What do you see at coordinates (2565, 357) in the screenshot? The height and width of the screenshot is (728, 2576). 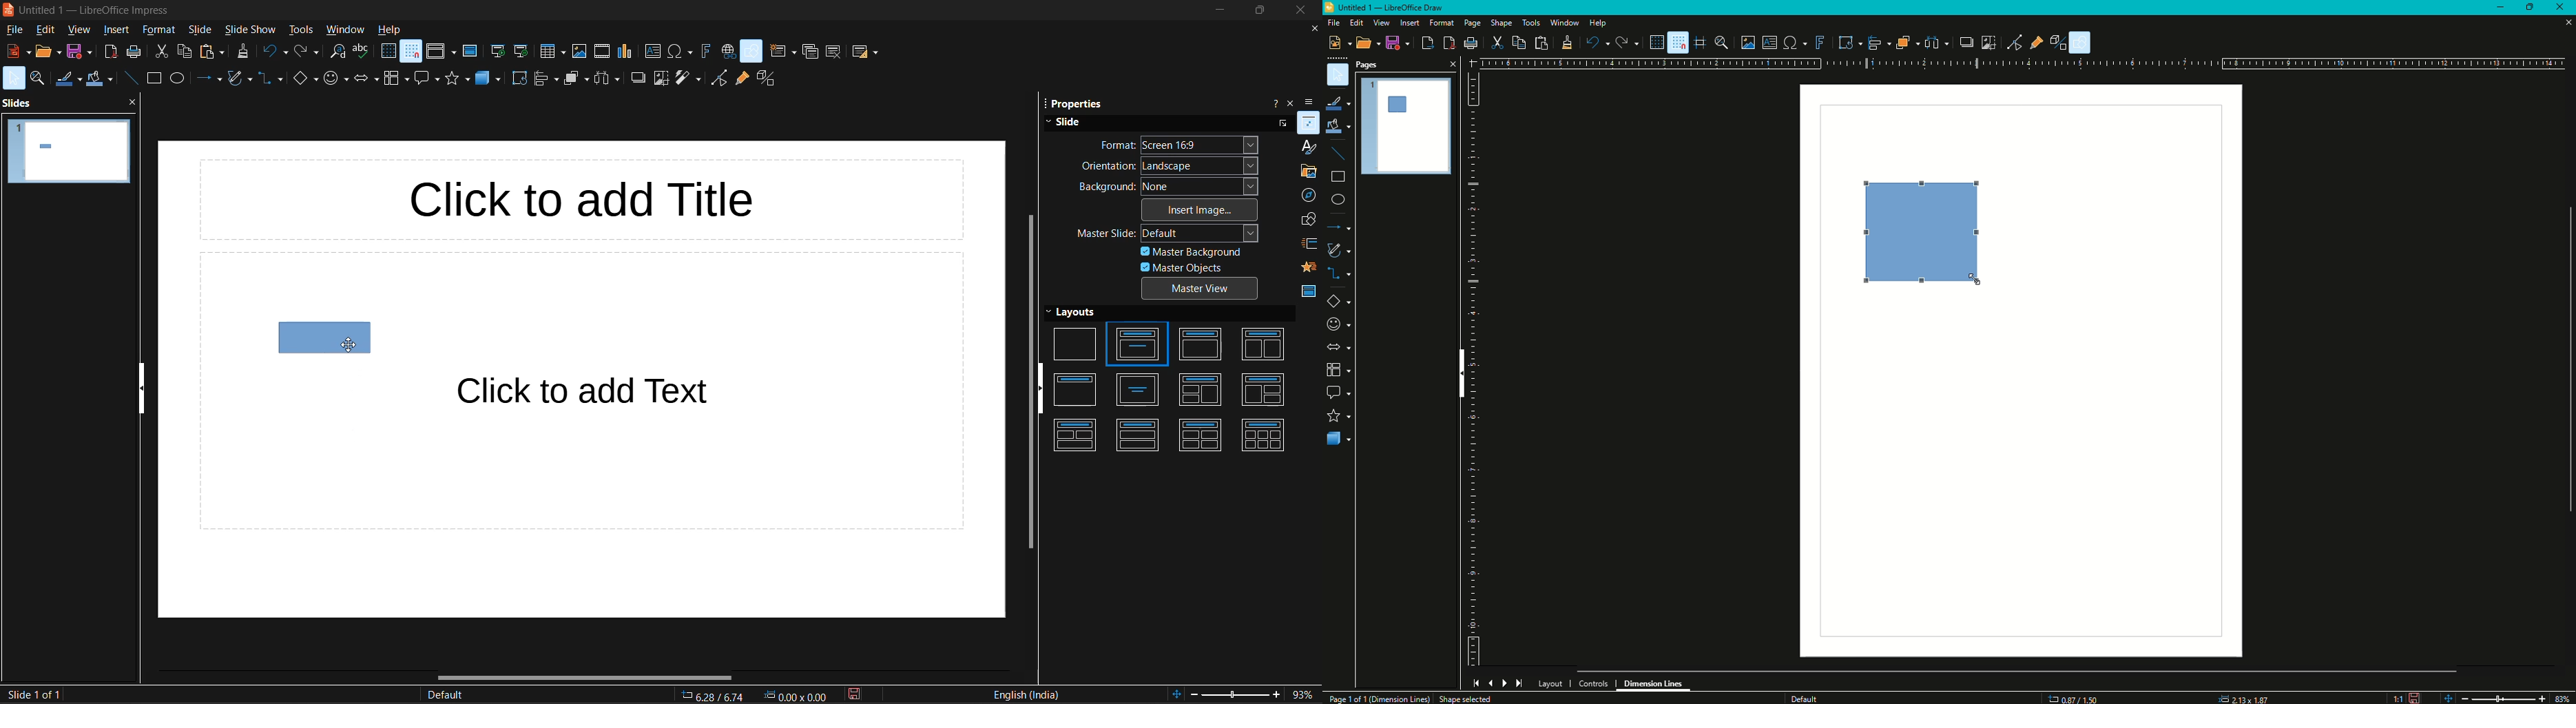 I see `Scroll` at bounding box center [2565, 357].